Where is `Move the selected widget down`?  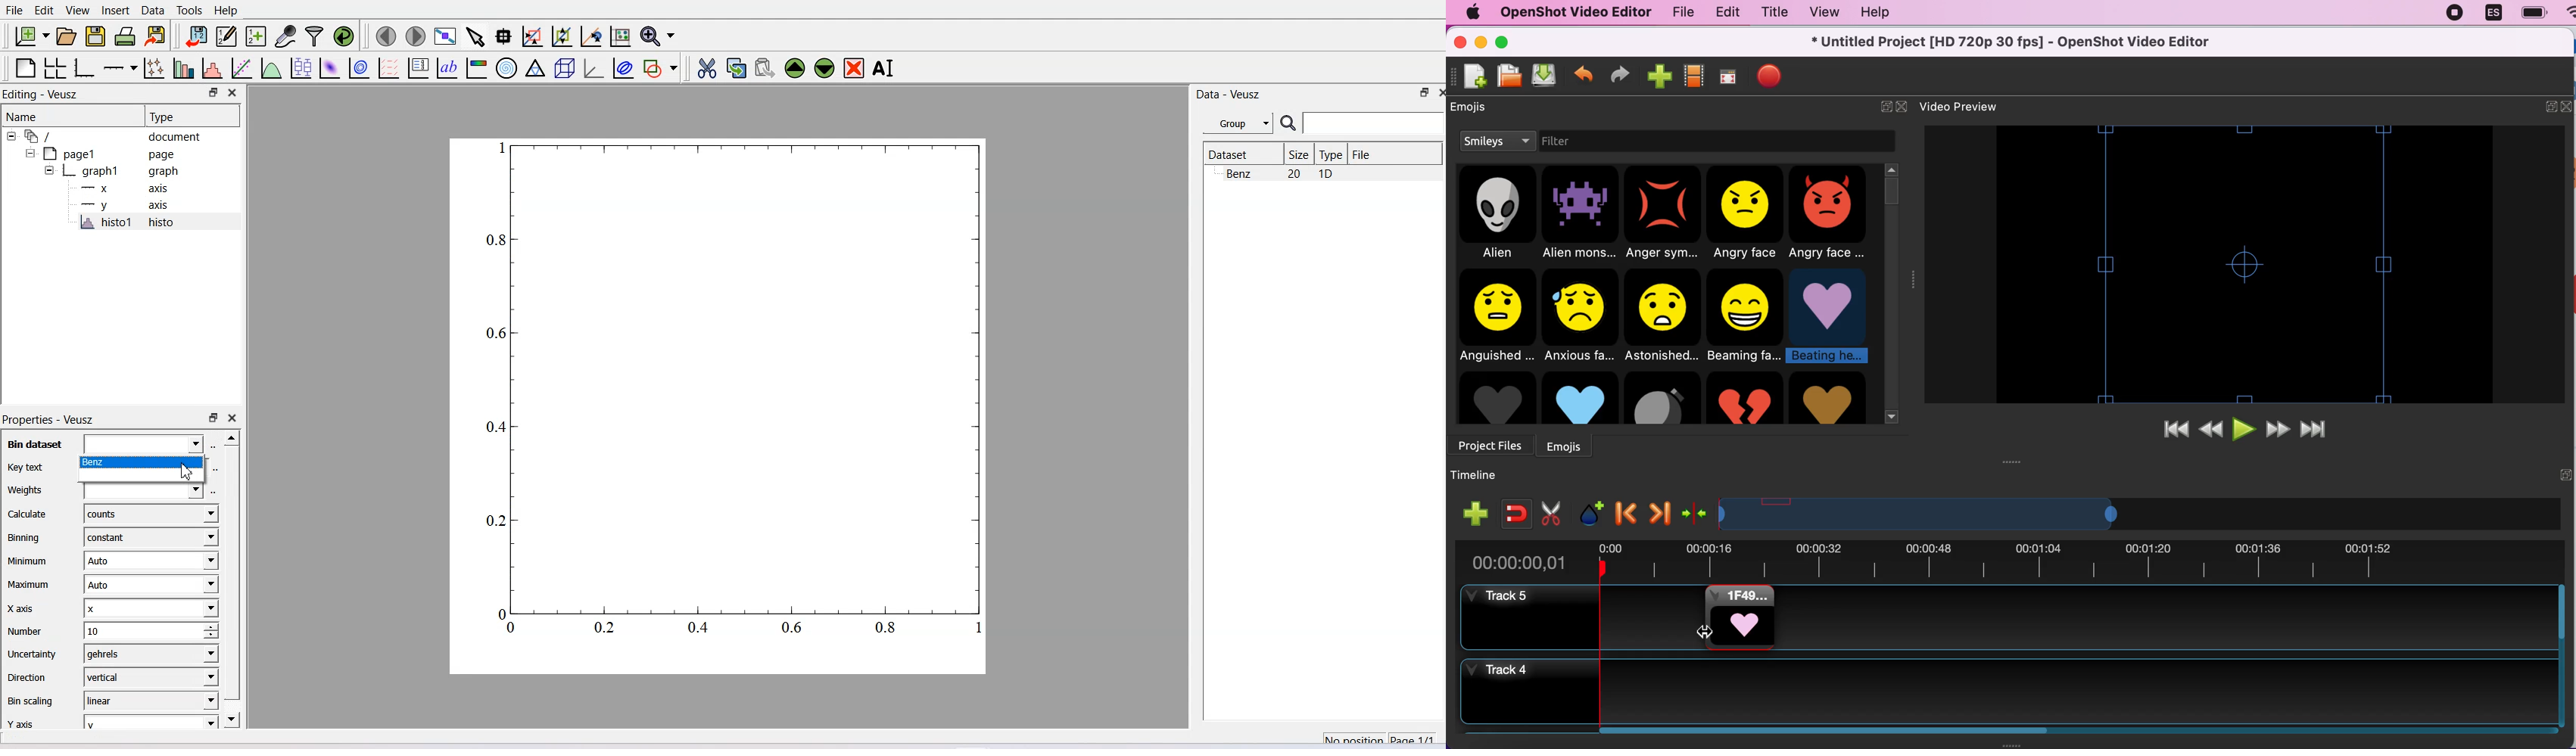
Move the selected widget down is located at coordinates (824, 69).